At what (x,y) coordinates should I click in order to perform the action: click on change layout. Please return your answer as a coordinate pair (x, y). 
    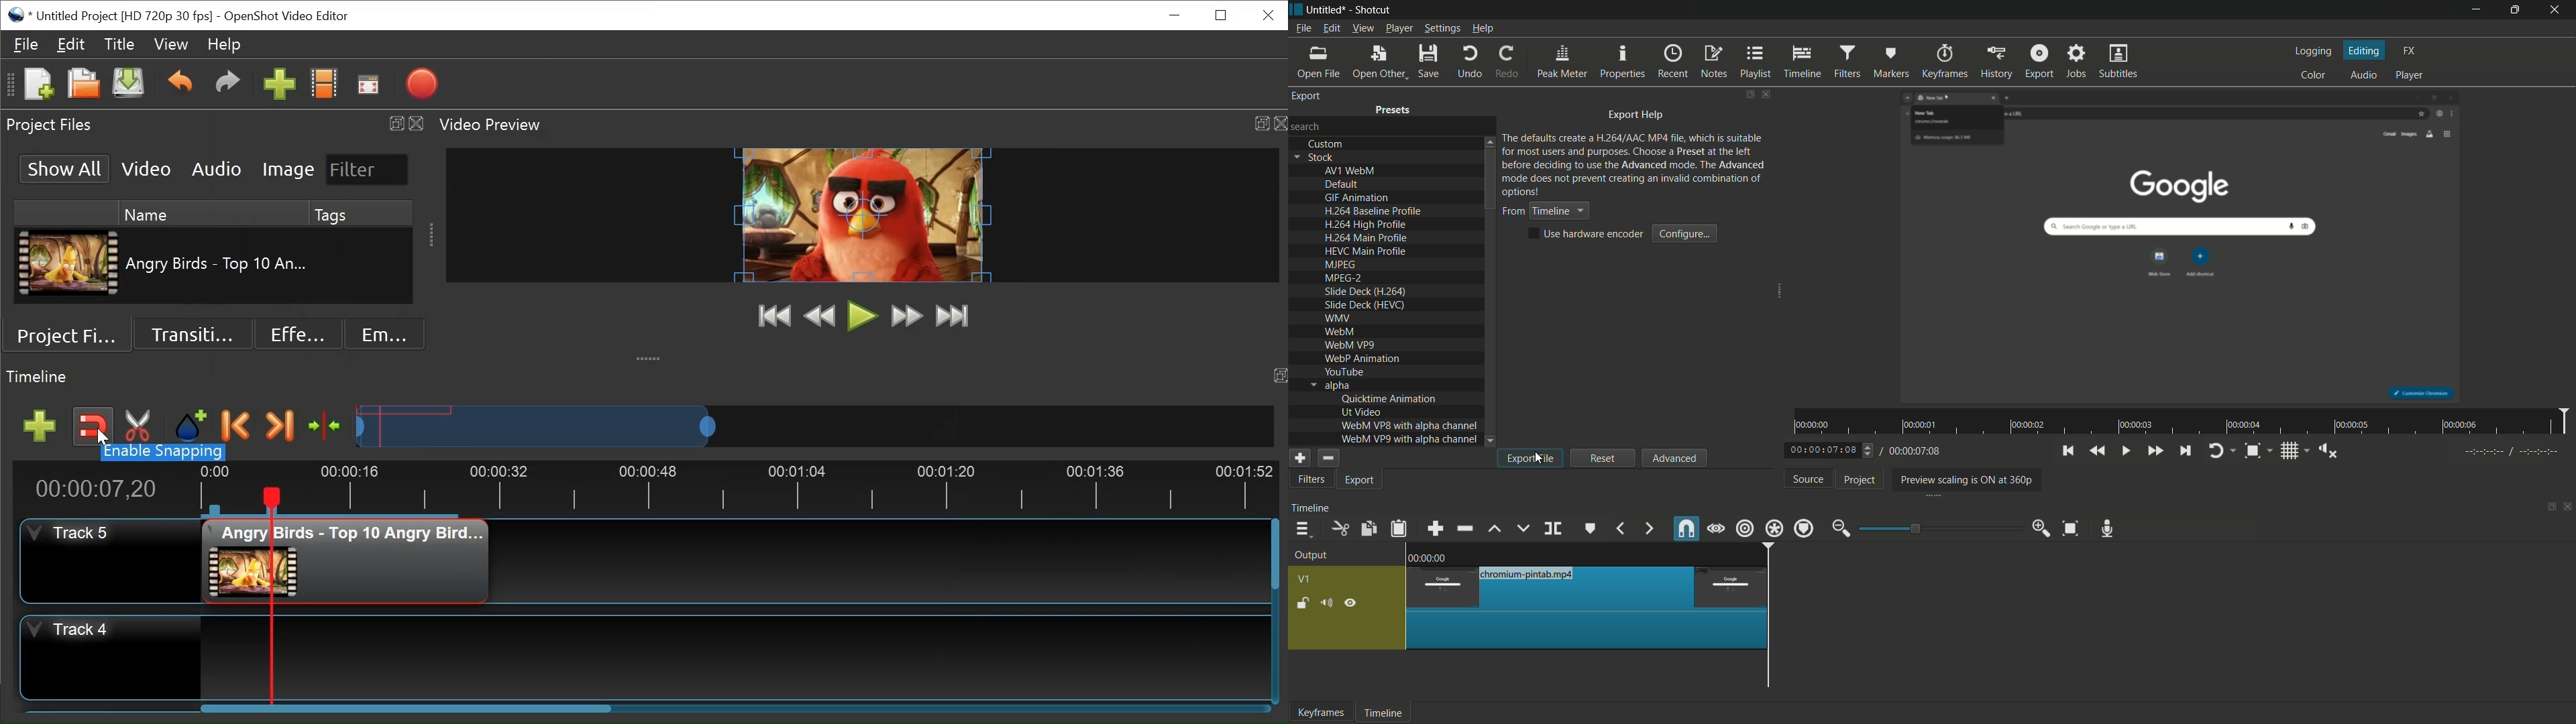
    Looking at the image, I should click on (1748, 95).